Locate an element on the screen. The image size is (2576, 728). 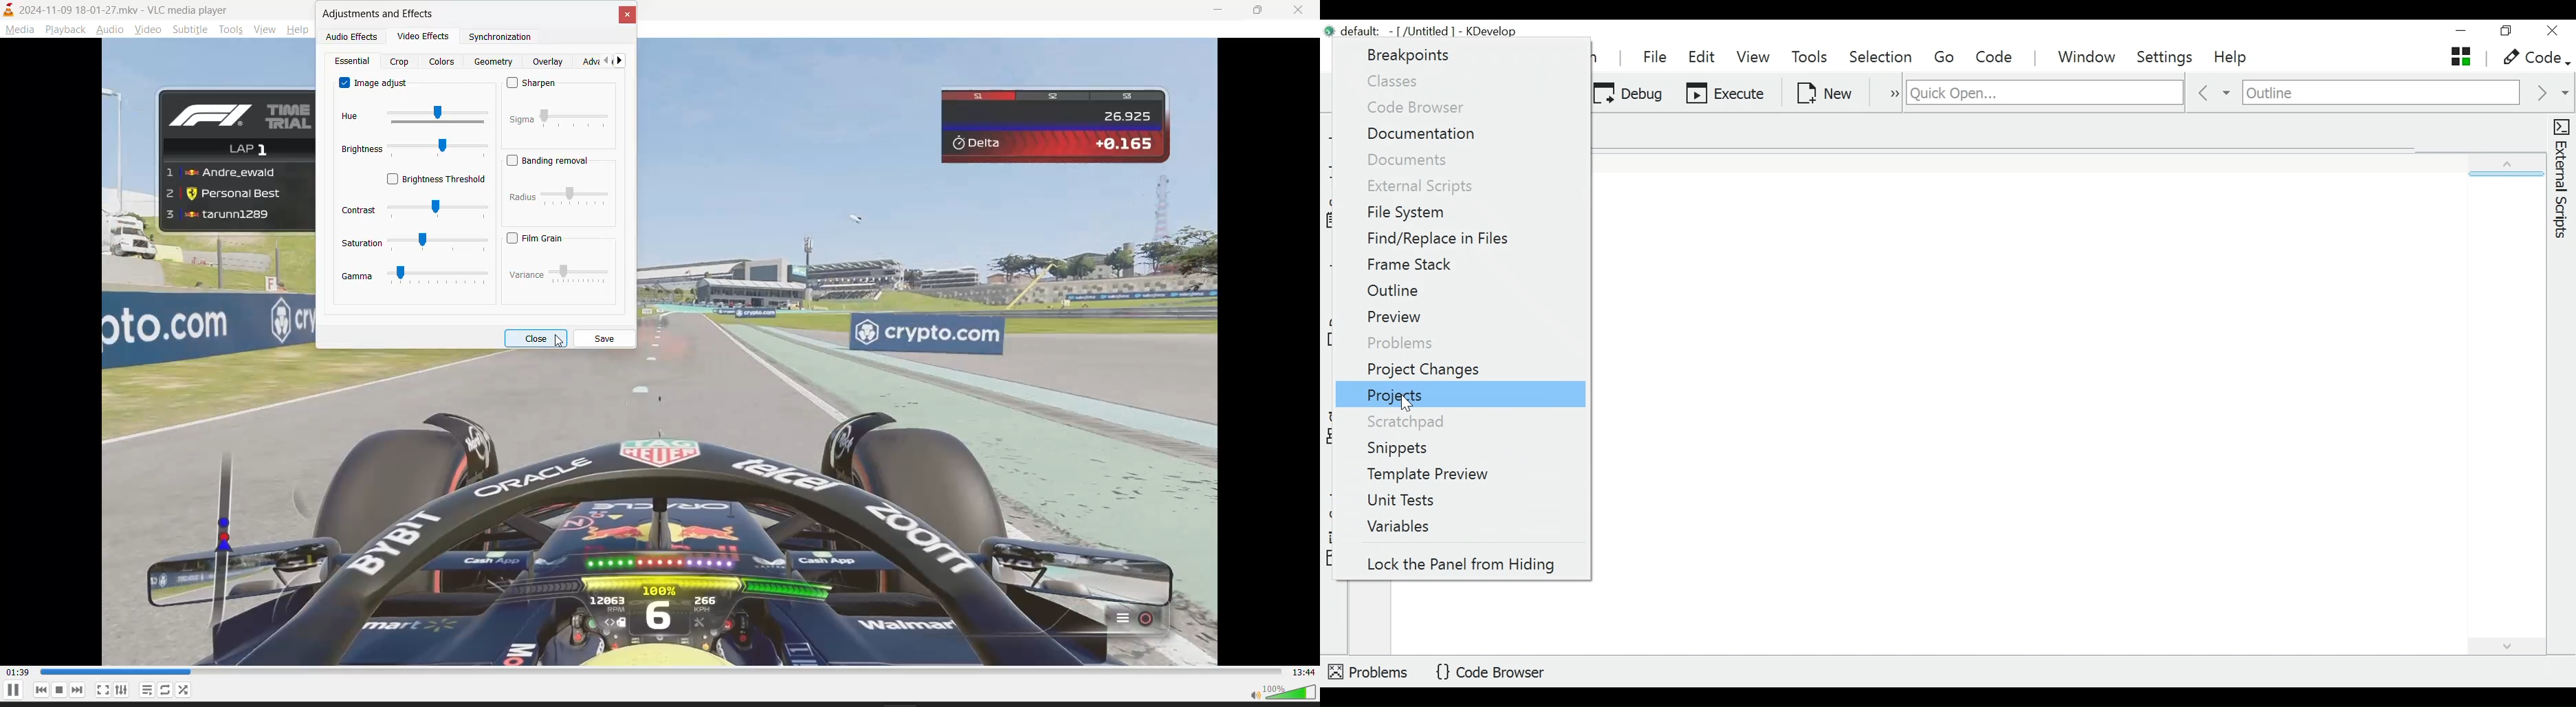
stop is located at coordinates (58, 689).